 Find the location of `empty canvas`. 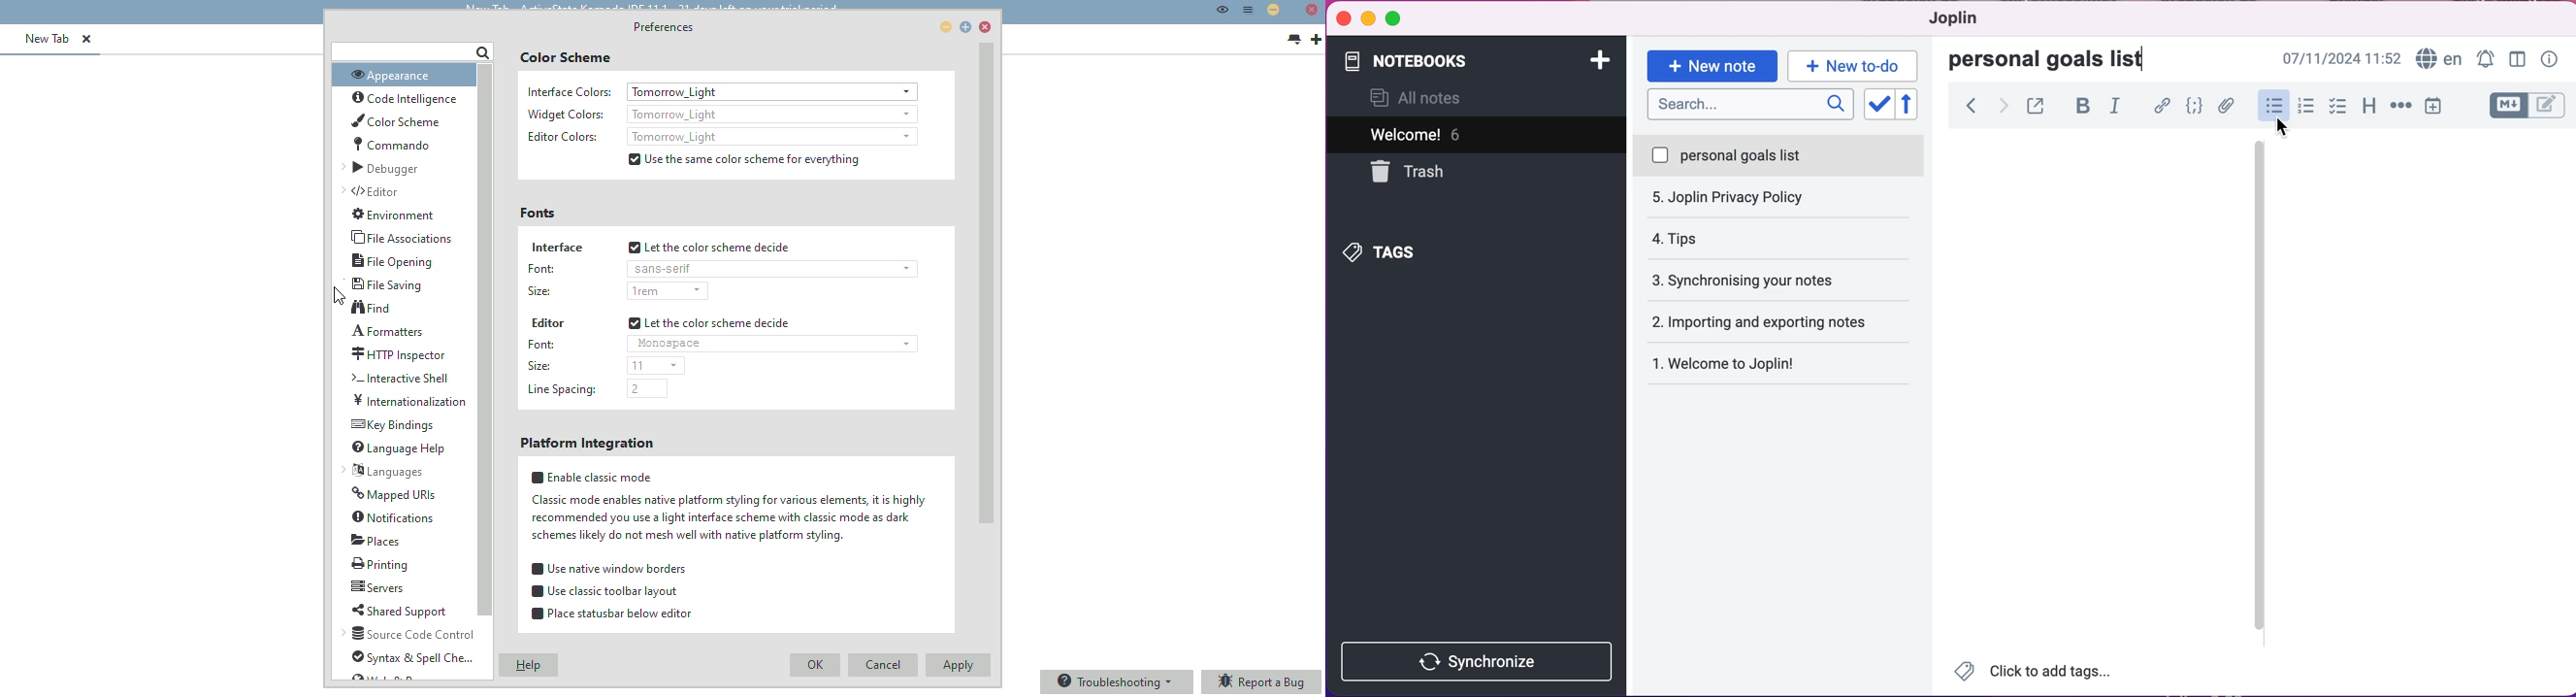

empty canvas is located at coordinates (2422, 396).